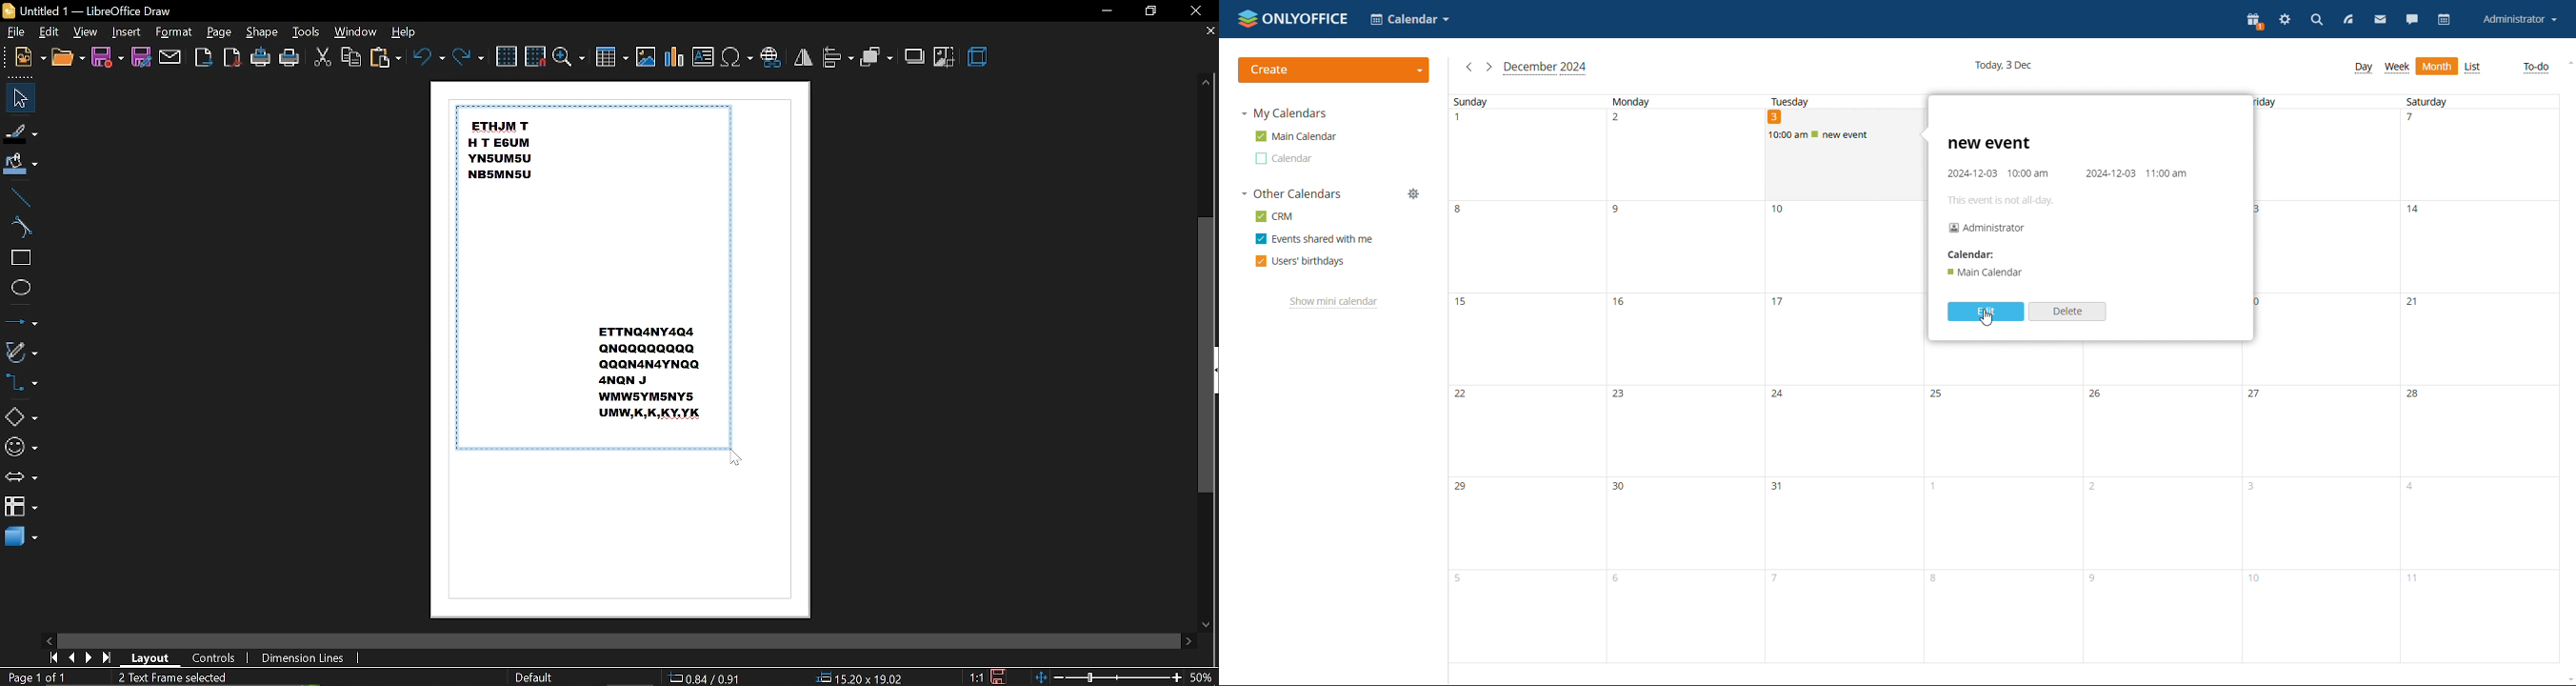 This screenshot has width=2576, height=700. I want to click on previous month, so click(1468, 67).